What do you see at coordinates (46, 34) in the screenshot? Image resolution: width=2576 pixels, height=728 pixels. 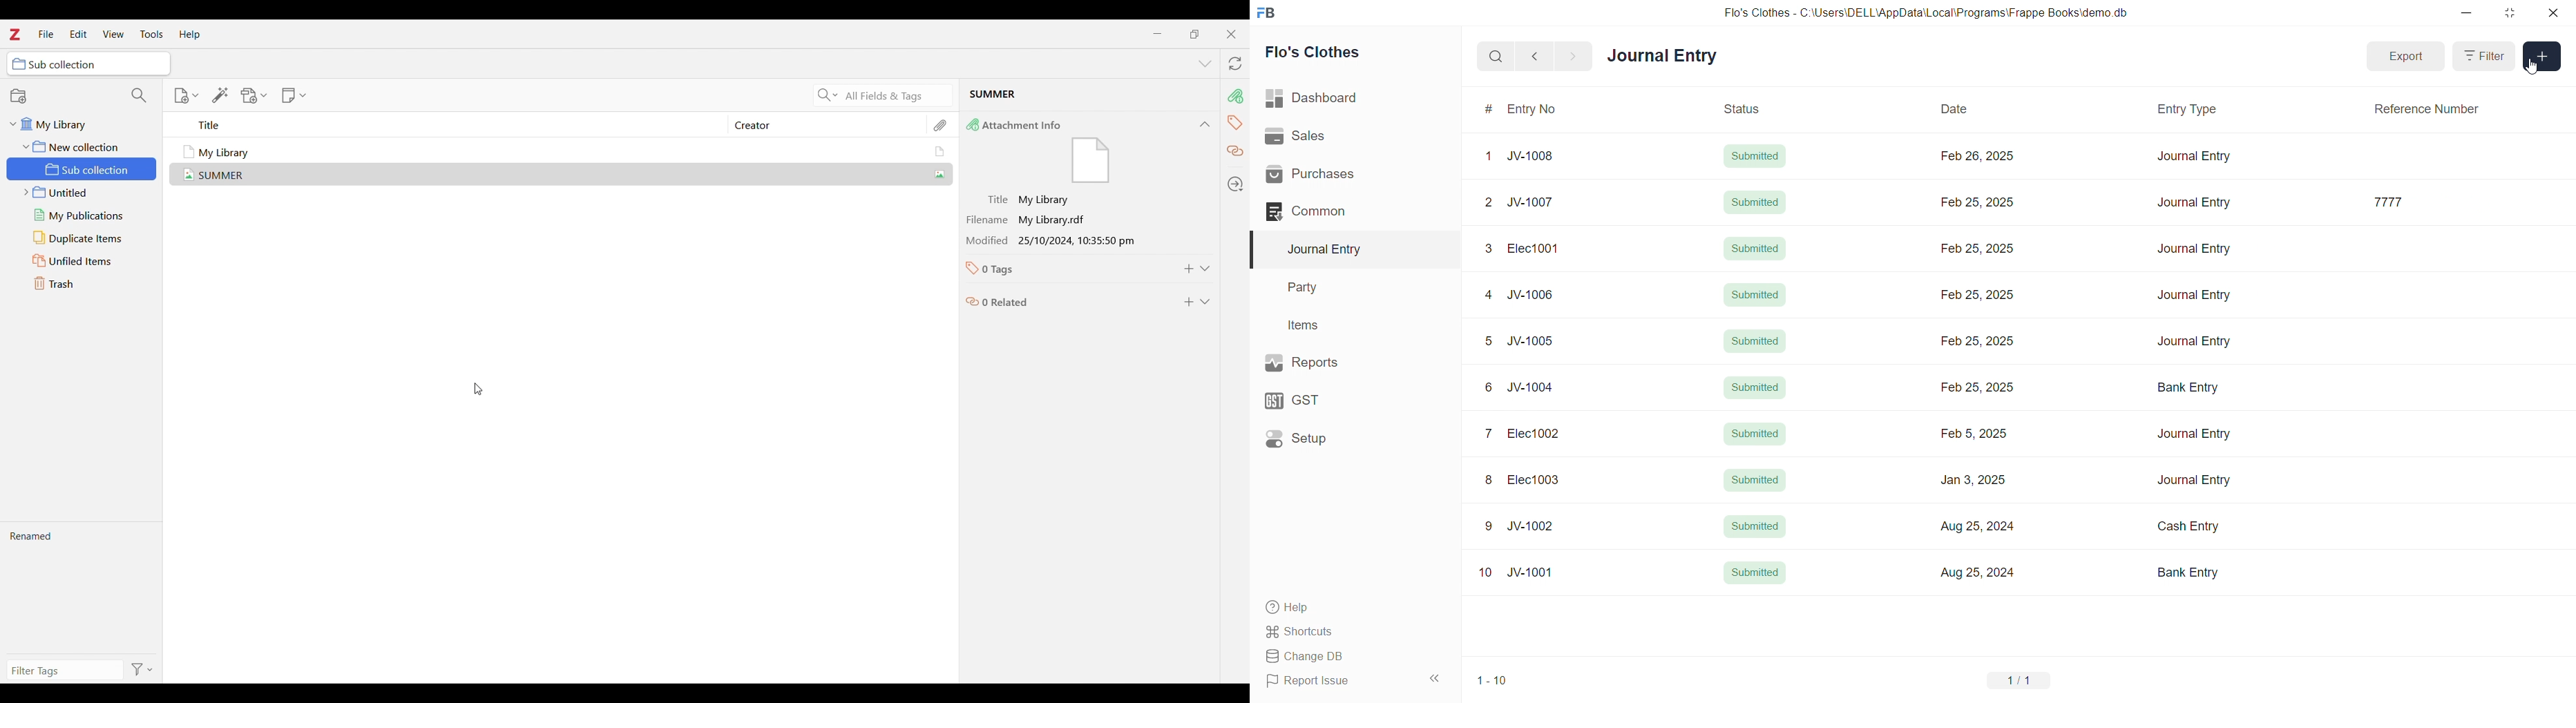 I see `File menu` at bounding box center [46, 34].